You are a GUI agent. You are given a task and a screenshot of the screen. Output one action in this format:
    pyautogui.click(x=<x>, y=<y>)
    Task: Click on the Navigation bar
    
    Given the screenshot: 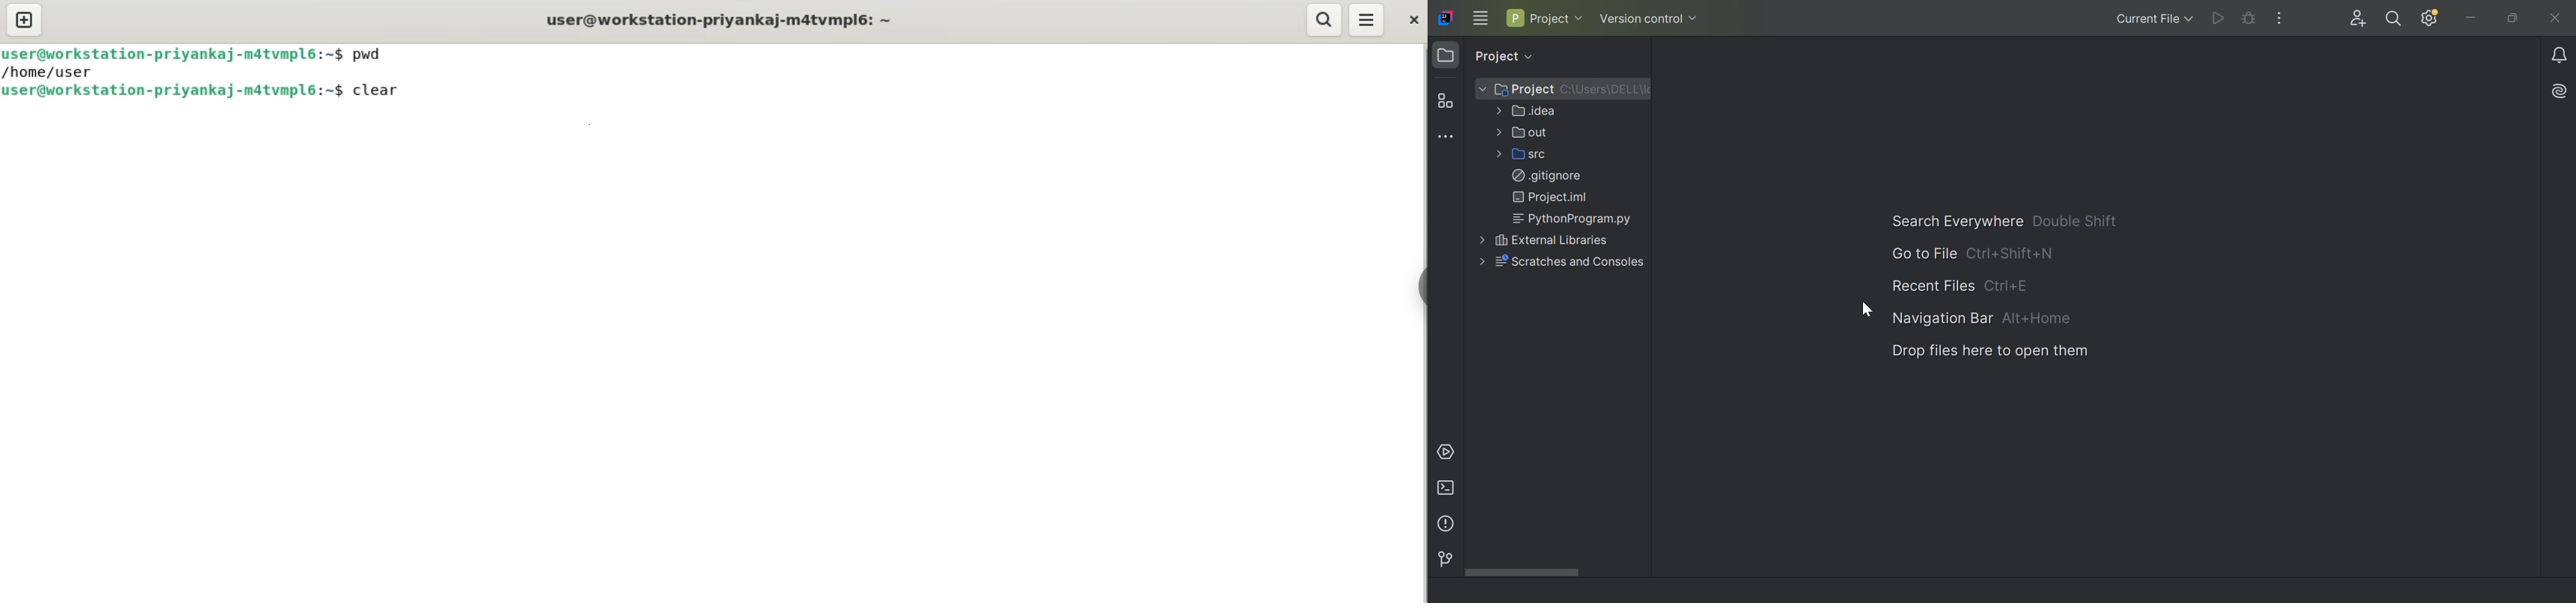 What is the action you would take?
    pyautogui.click(x=1941, y=319)
    